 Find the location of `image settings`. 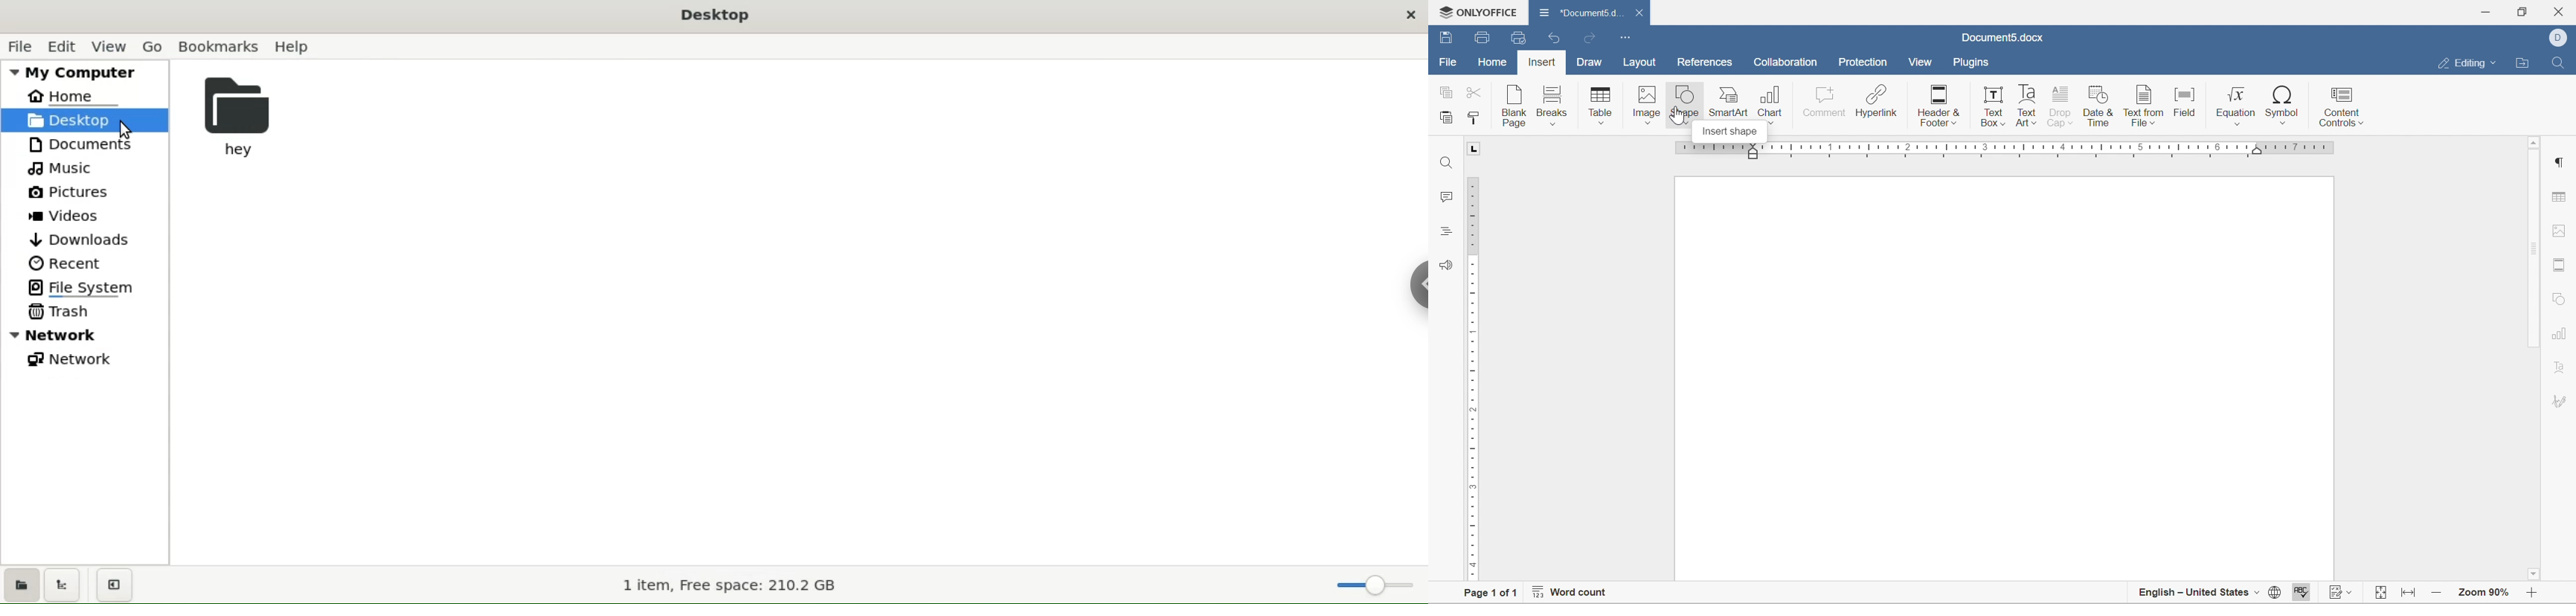

image settings is located at coordinates (2564, 230).